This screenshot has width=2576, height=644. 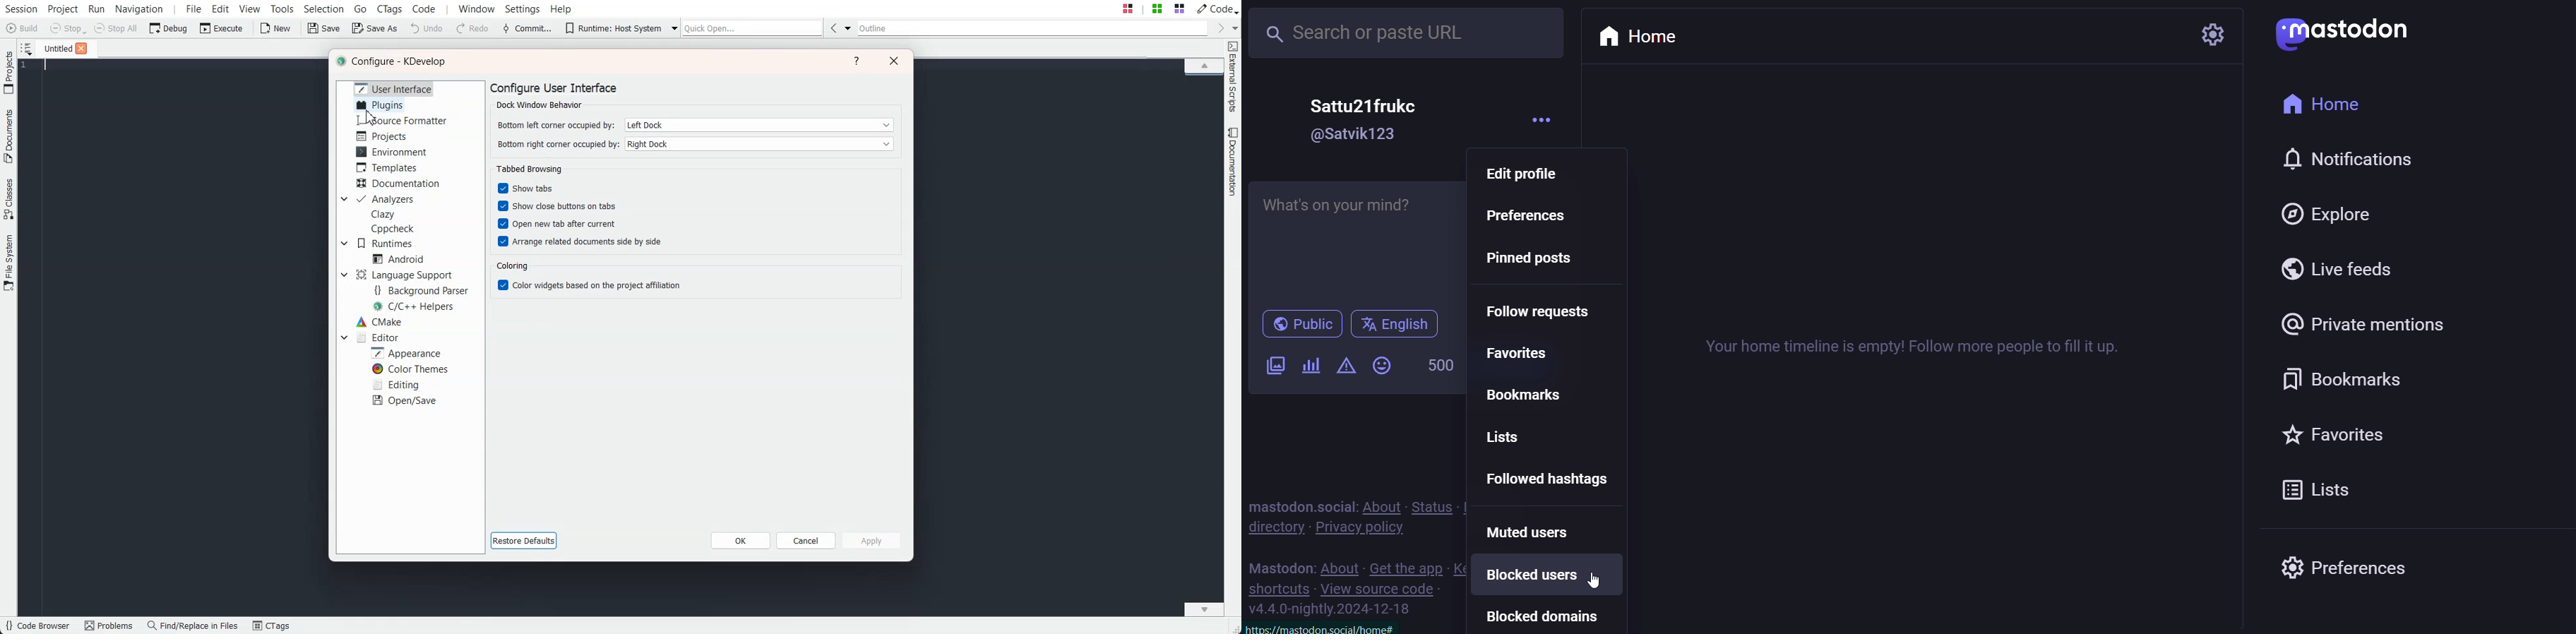 What do you see at coordinates (421, 290) in the screenshot?
I see `Background Parser` at bounding box center [421, 290].